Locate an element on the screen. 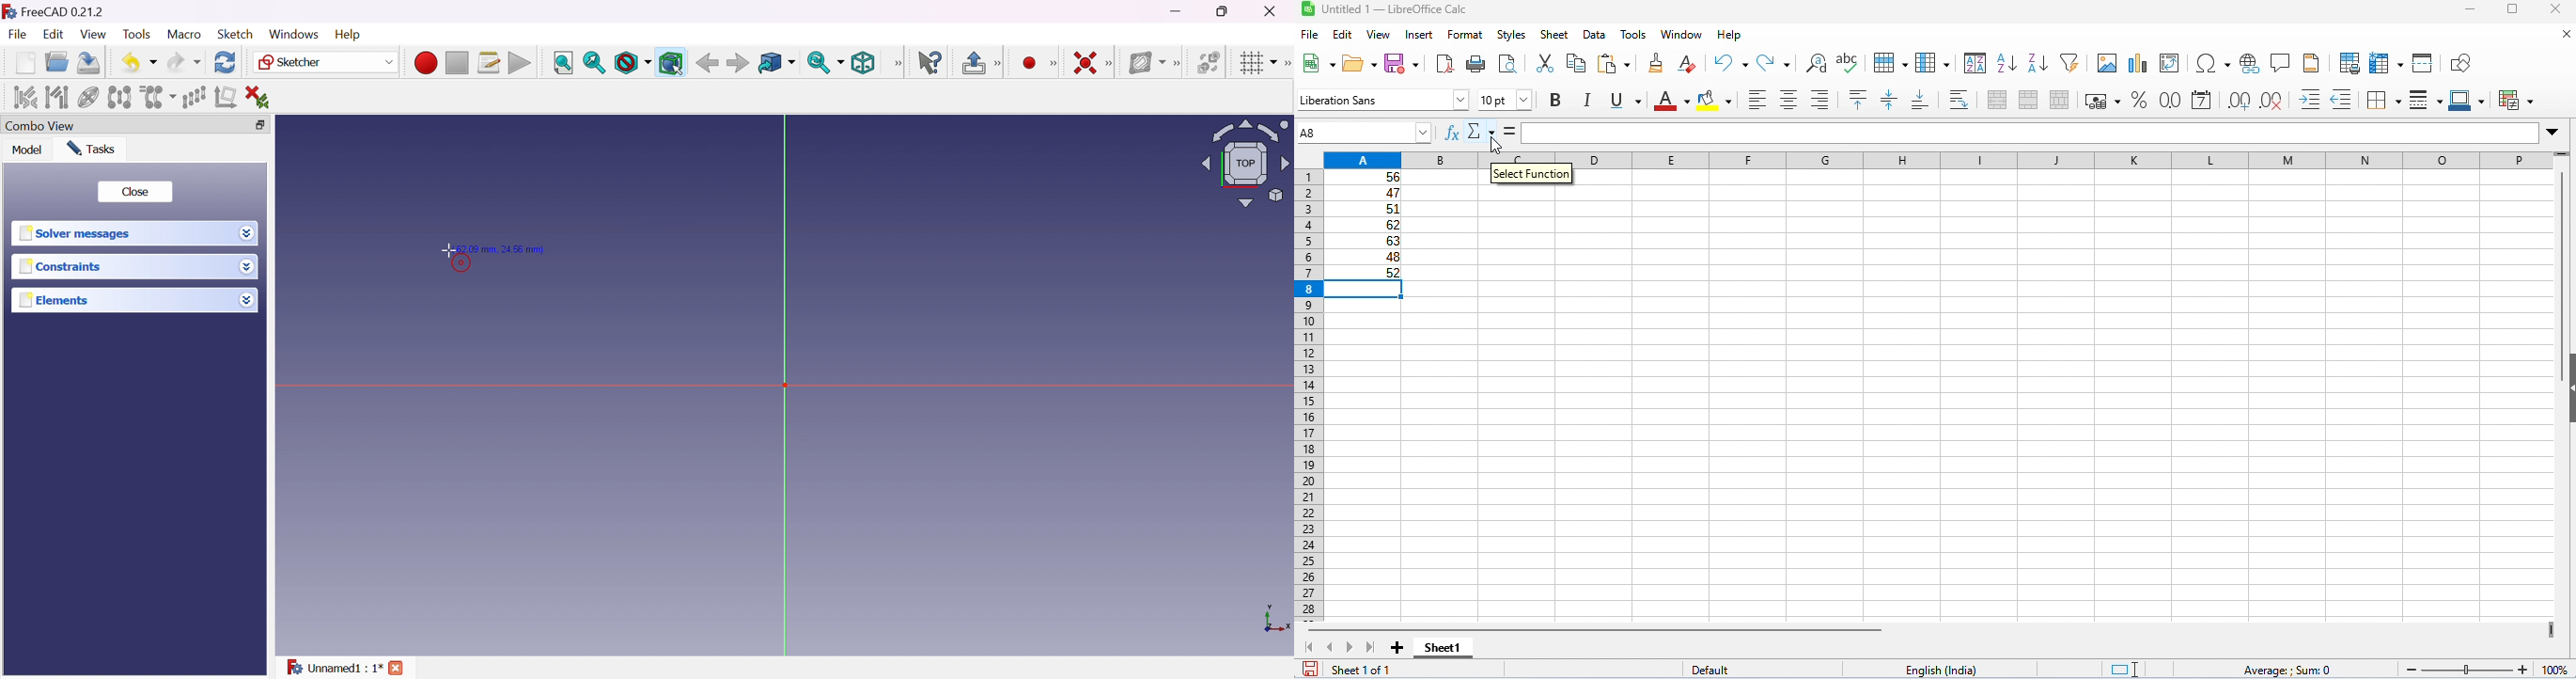  save is located at coordinates (1403, 62).